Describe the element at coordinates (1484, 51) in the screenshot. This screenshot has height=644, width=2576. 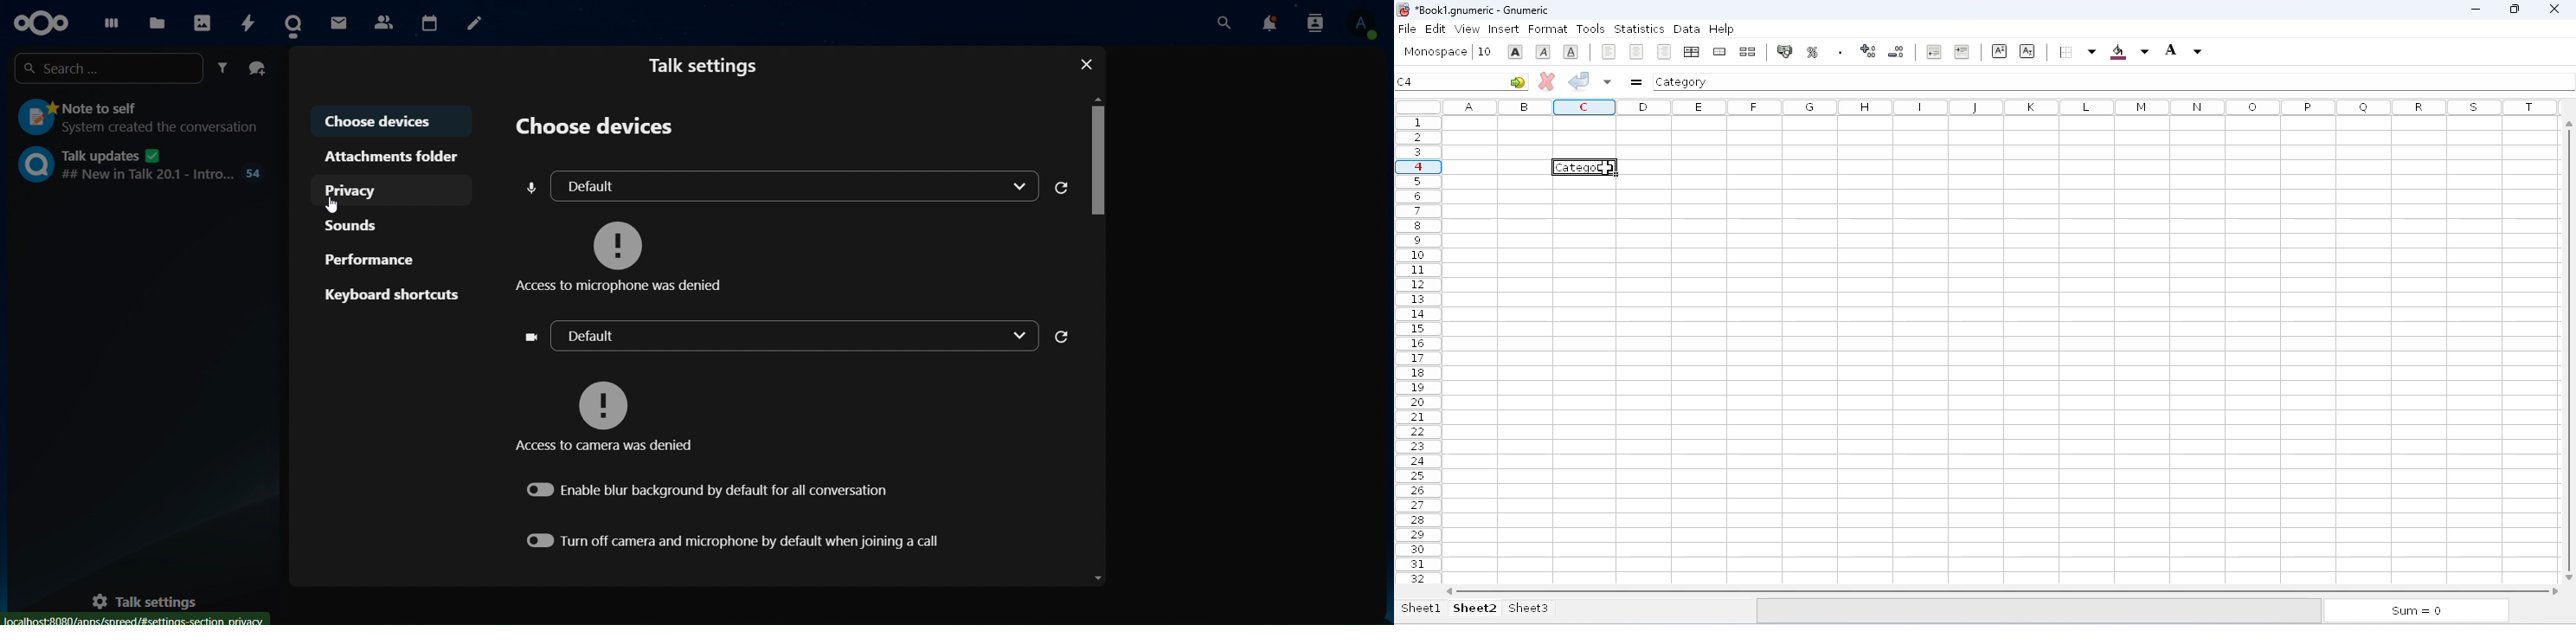
I see `font size` at that location.